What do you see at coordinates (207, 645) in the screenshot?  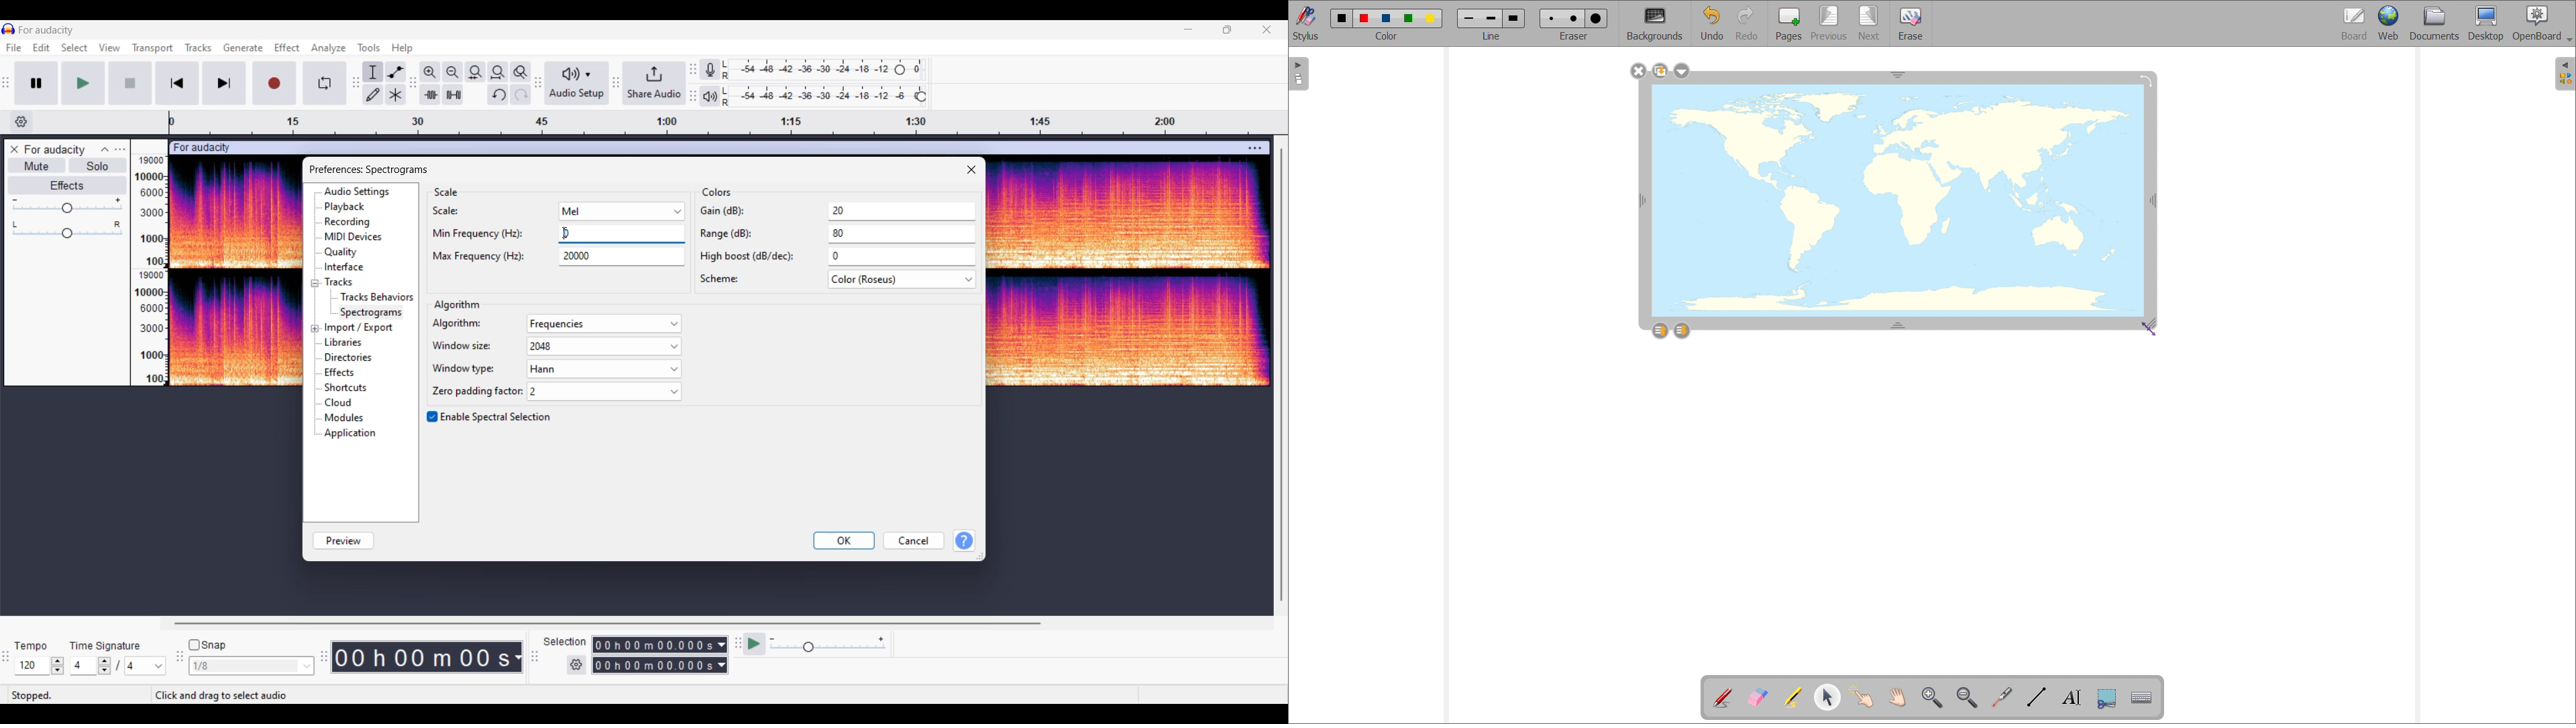 I see `Snap toggle` at bounding box center [207, 645].